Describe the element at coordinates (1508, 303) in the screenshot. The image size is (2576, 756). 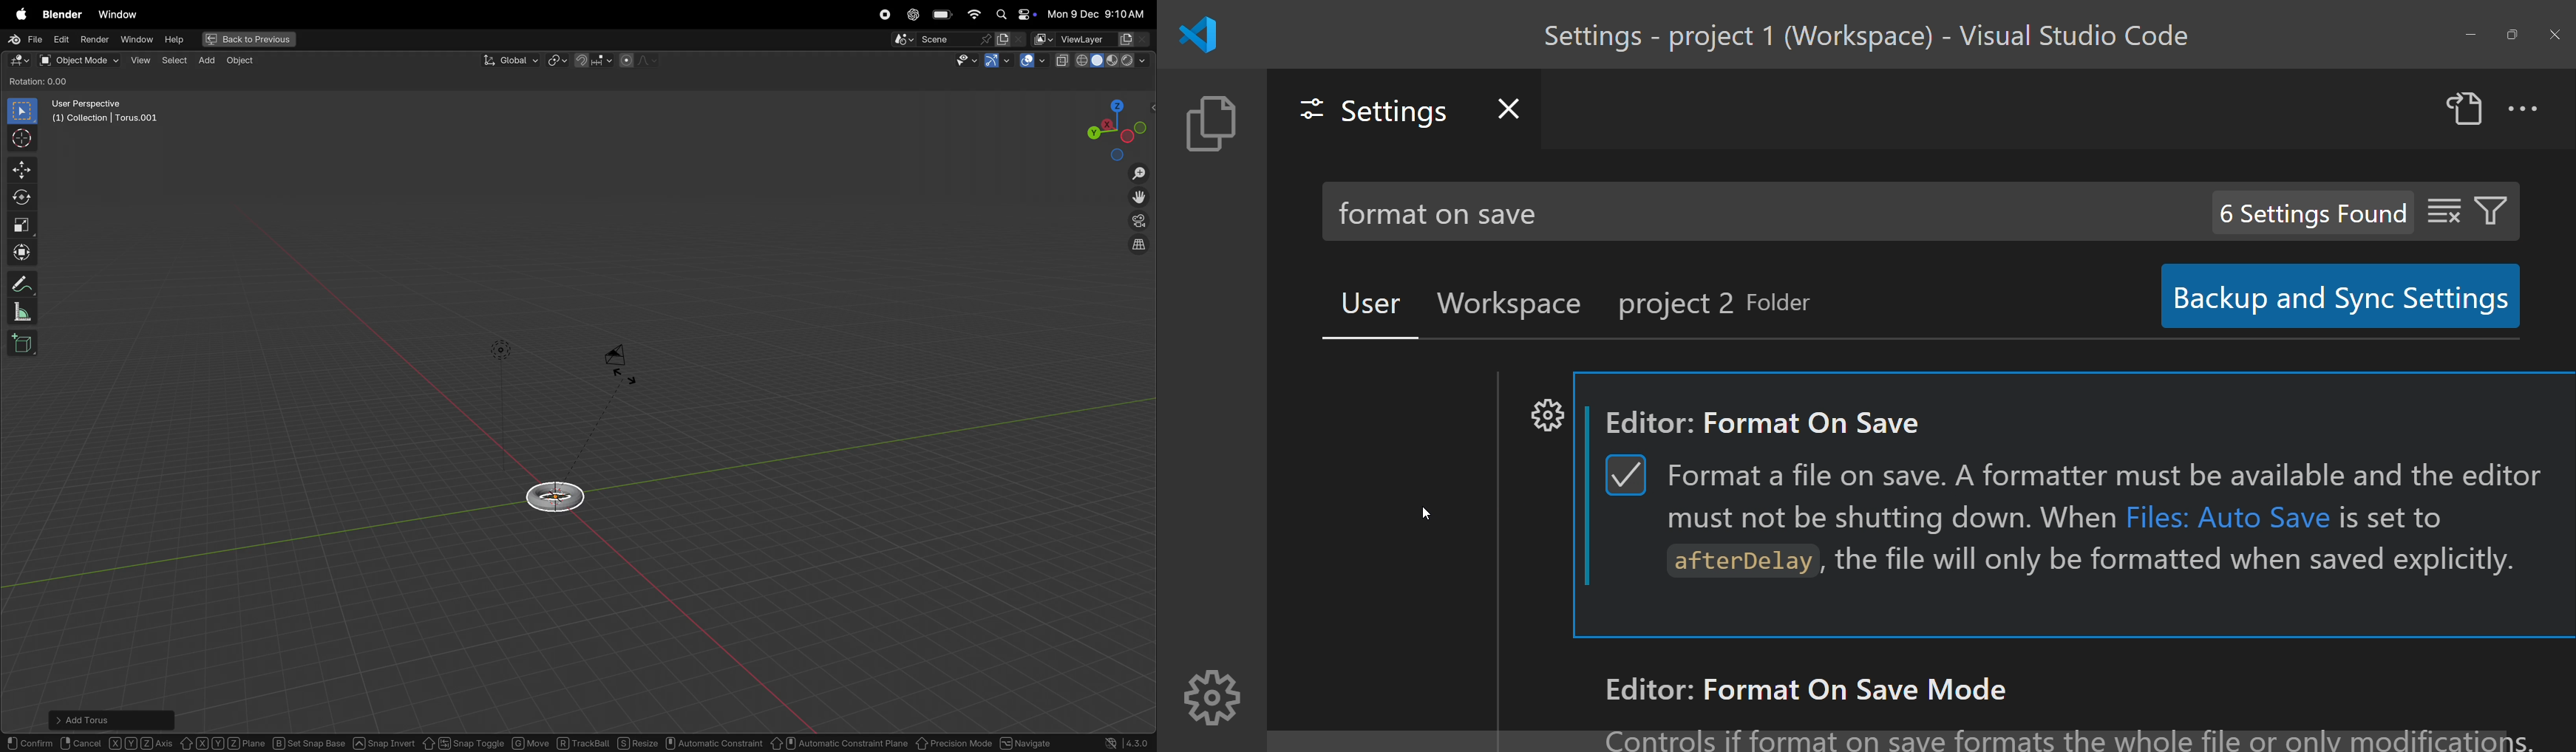
I see `workplace` at that location.